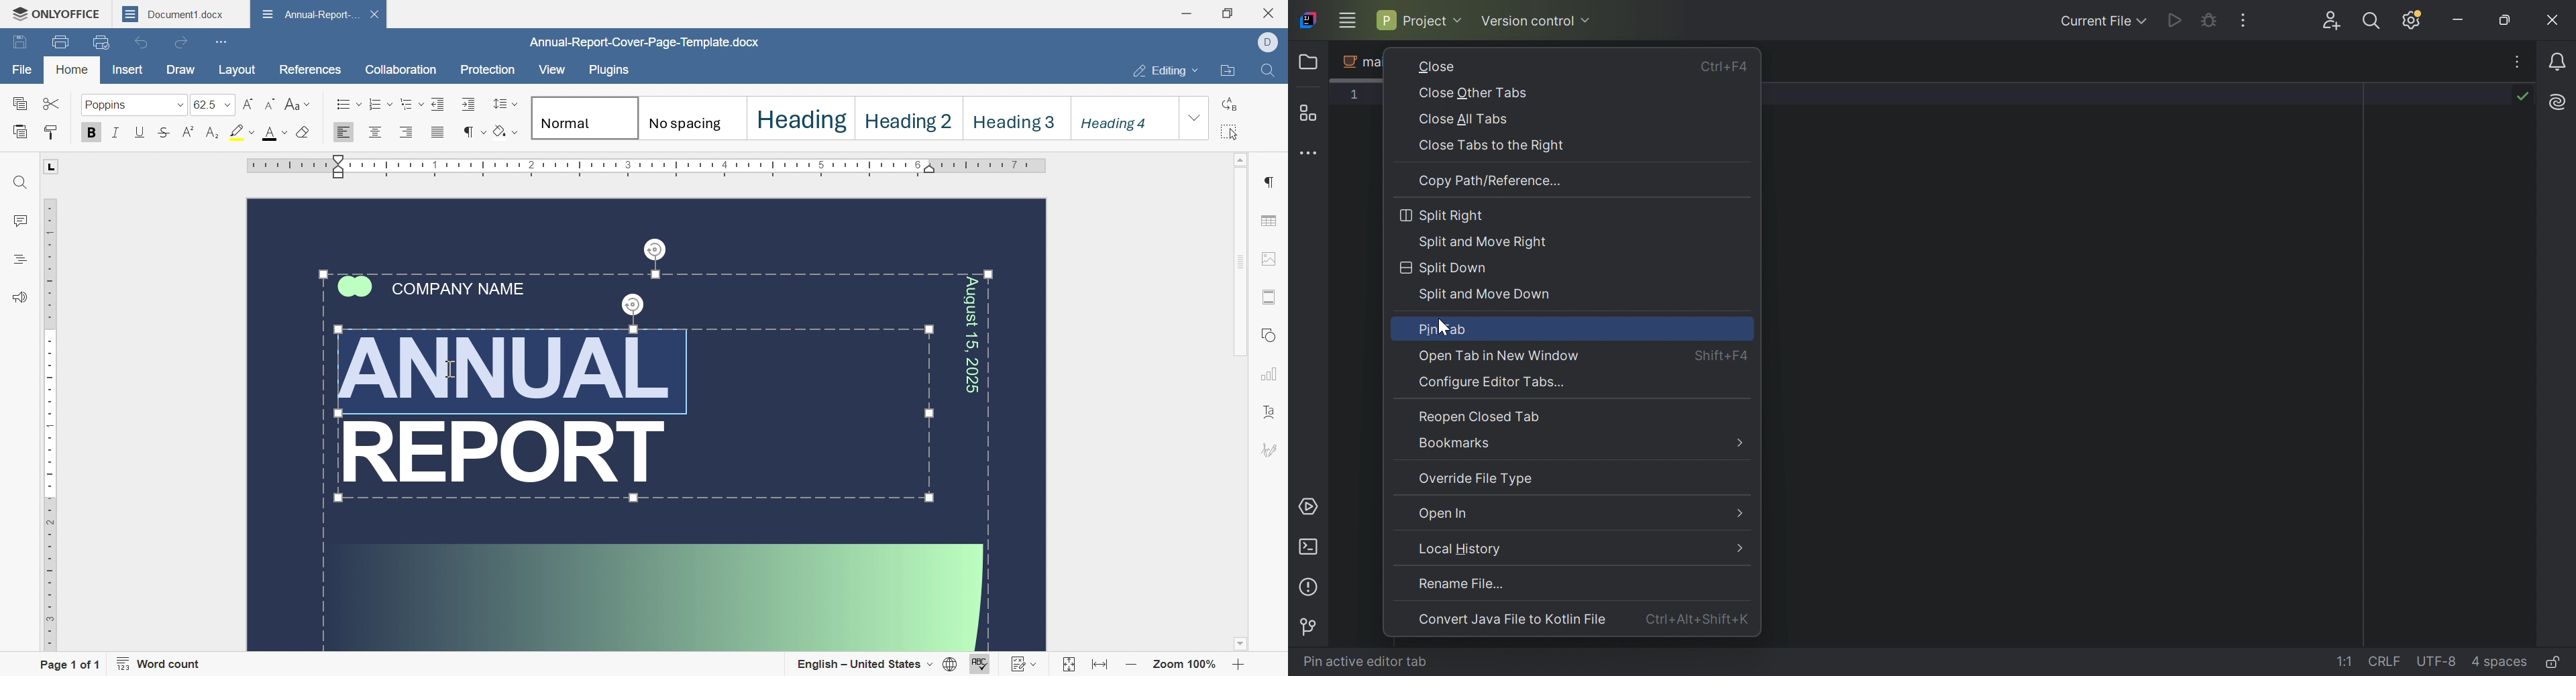 This screenshot has width=2576, height=700. Describe the element at coordinates (437, 103) in the screenshot. I see `decrease indent` at that location.